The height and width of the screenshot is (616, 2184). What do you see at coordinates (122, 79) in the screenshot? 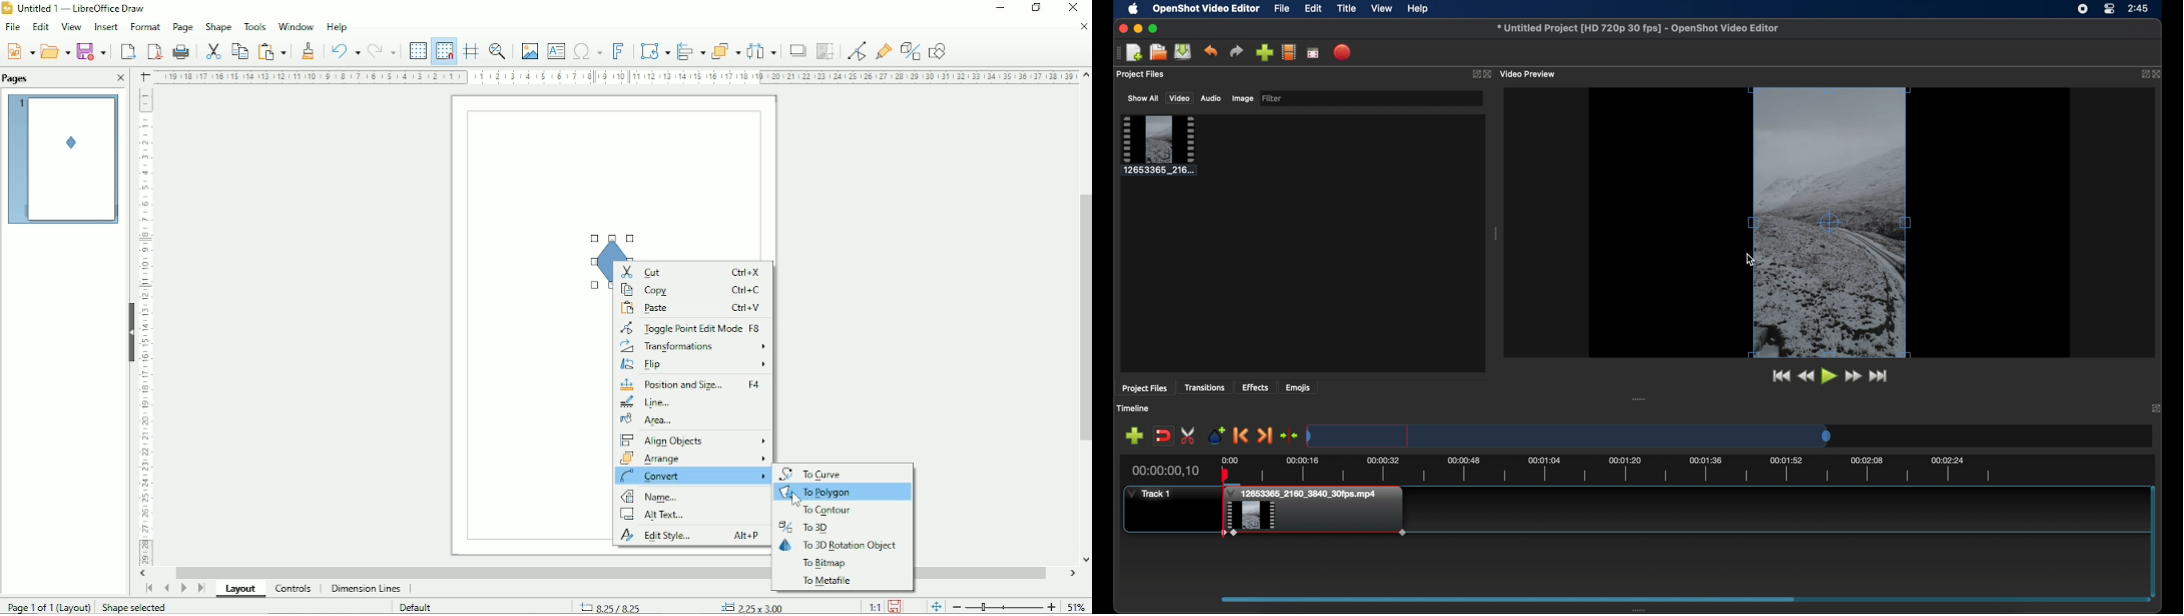
I see `Close` at bounding box center [122, 79].